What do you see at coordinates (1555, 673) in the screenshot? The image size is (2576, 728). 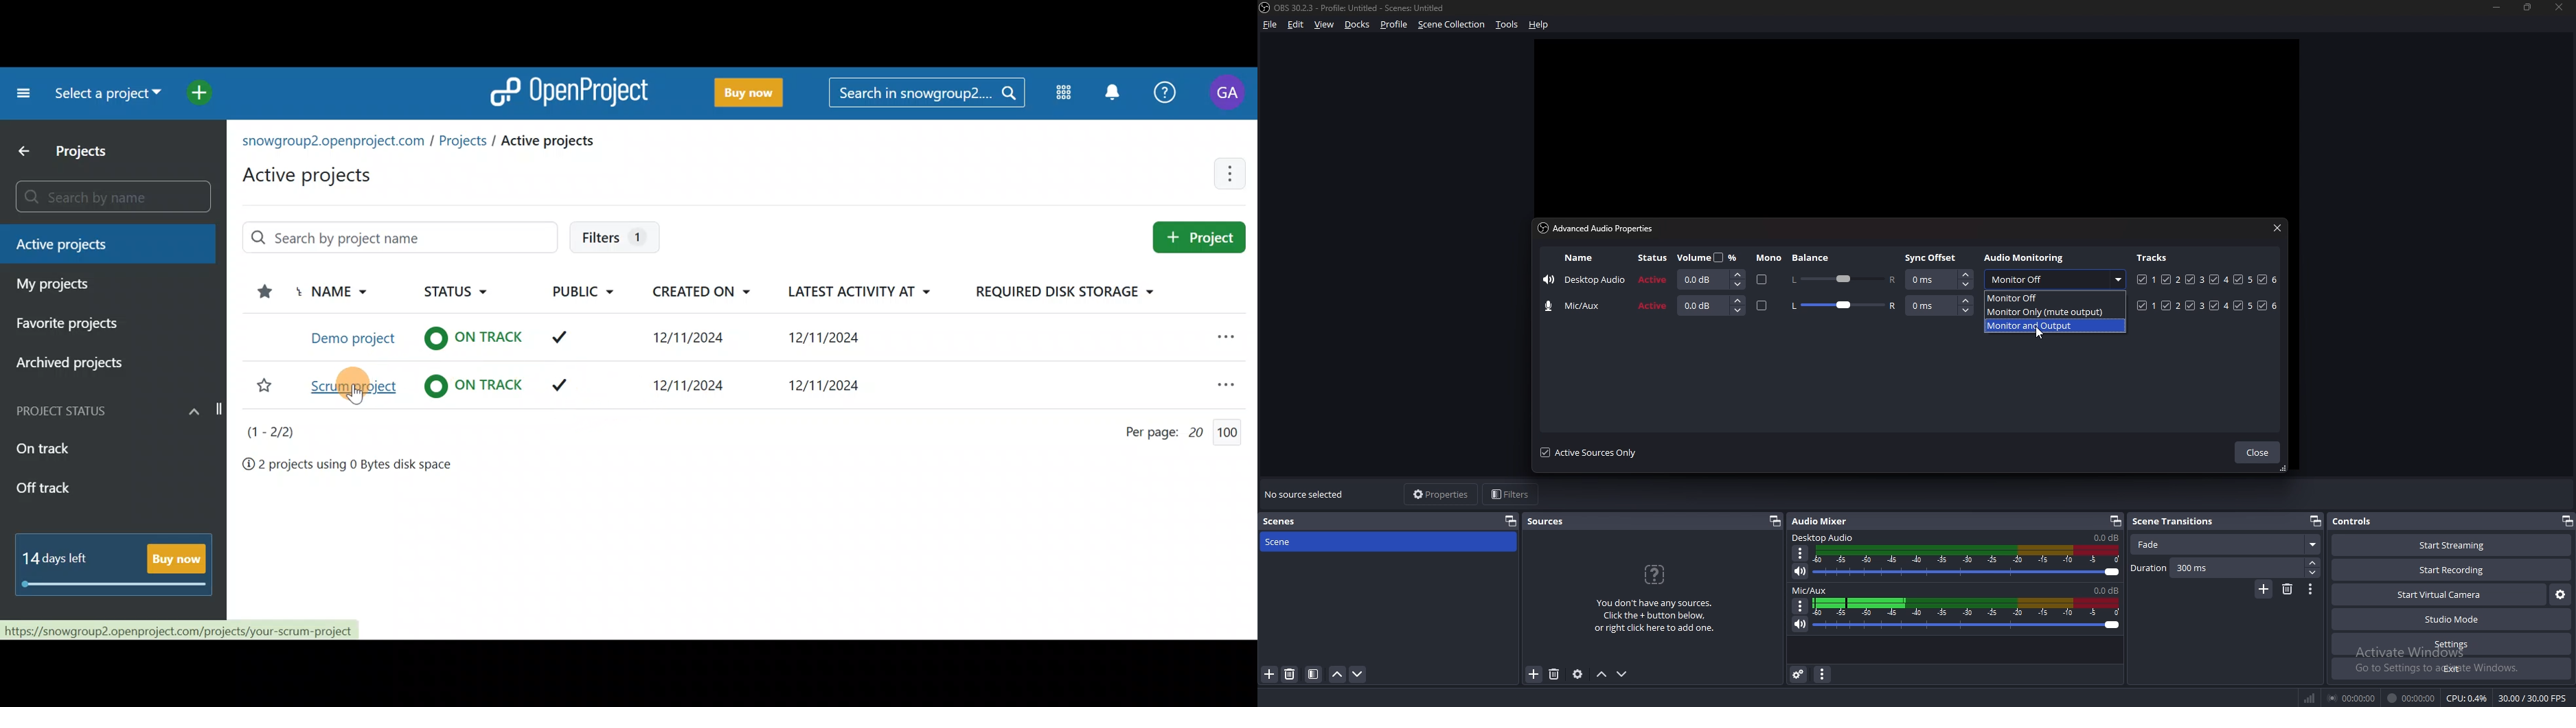 I see `delete source` at bounding box center [1555, 673].